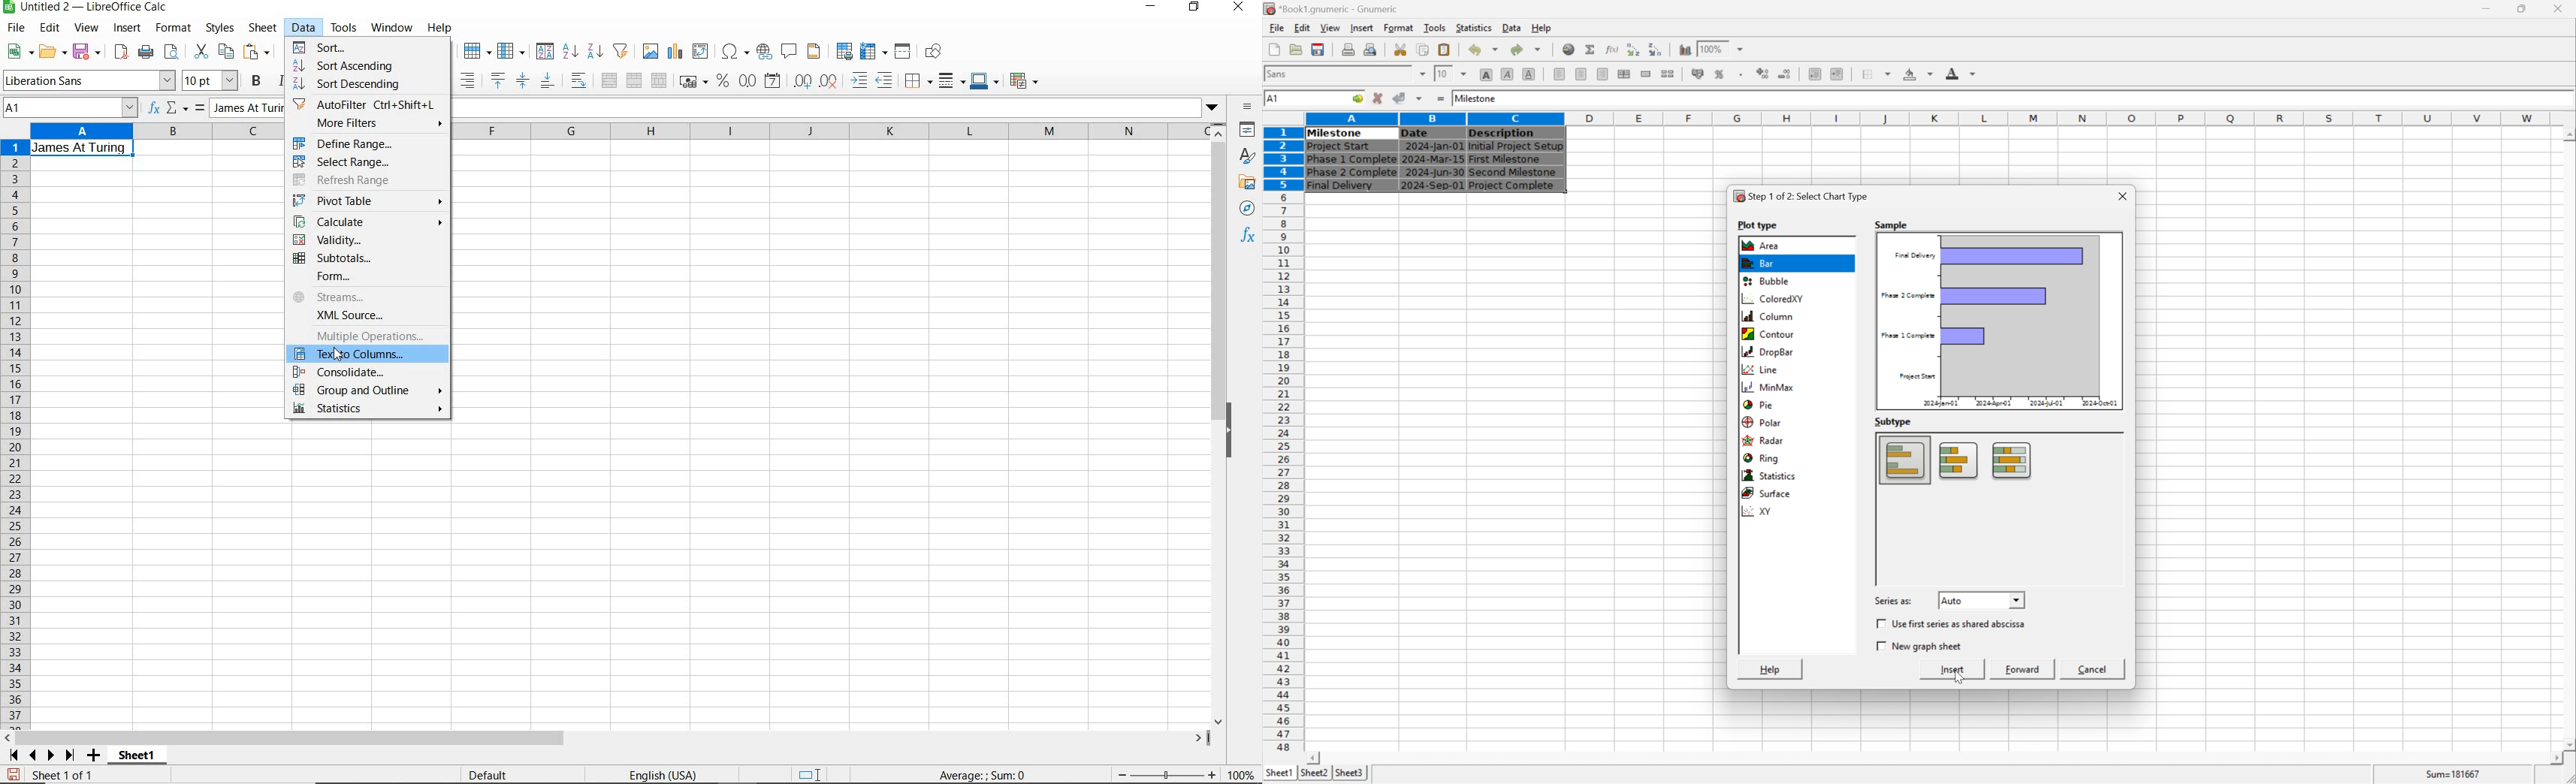 The image size is (2576, 784). I want to click on Application name, so click(1332, 9).